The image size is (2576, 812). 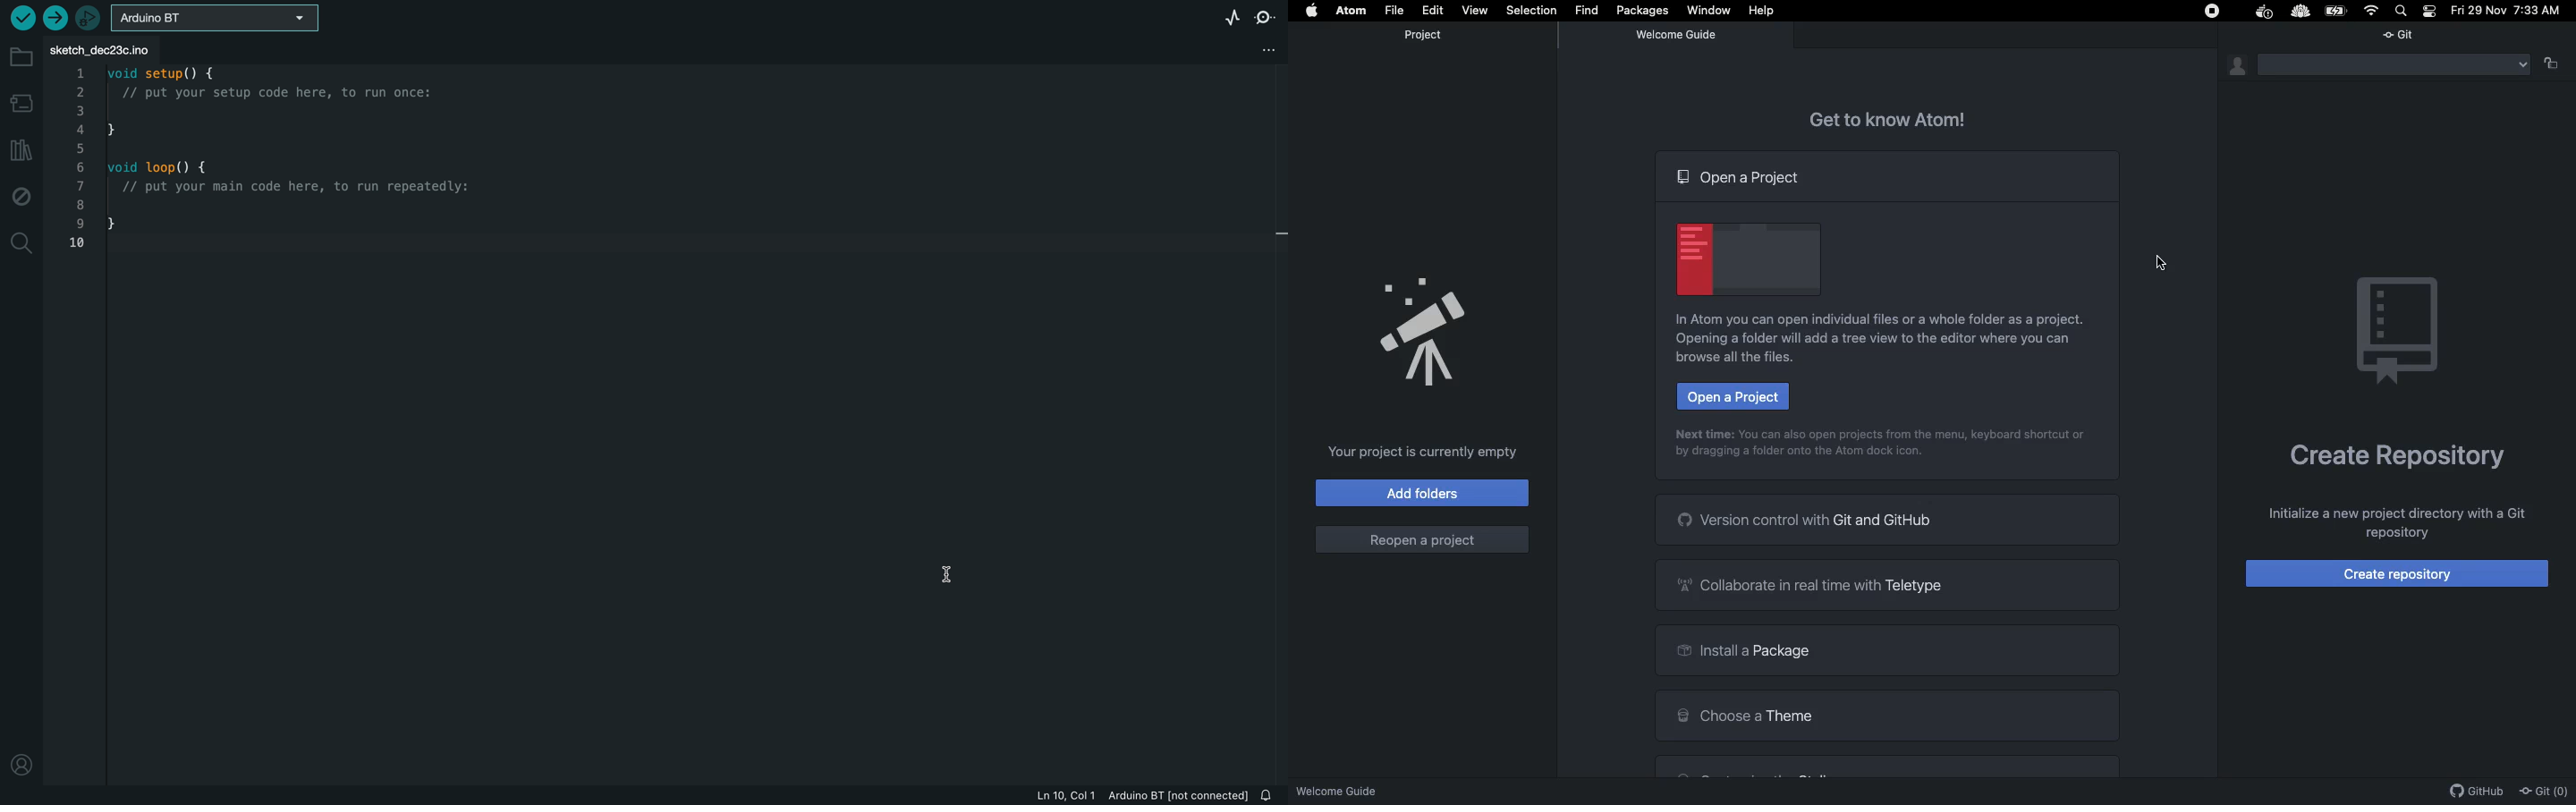 What do you see at coordinates (1761, 11) in the screenshot?
I see `Help` at bounding box center [1761, 11].